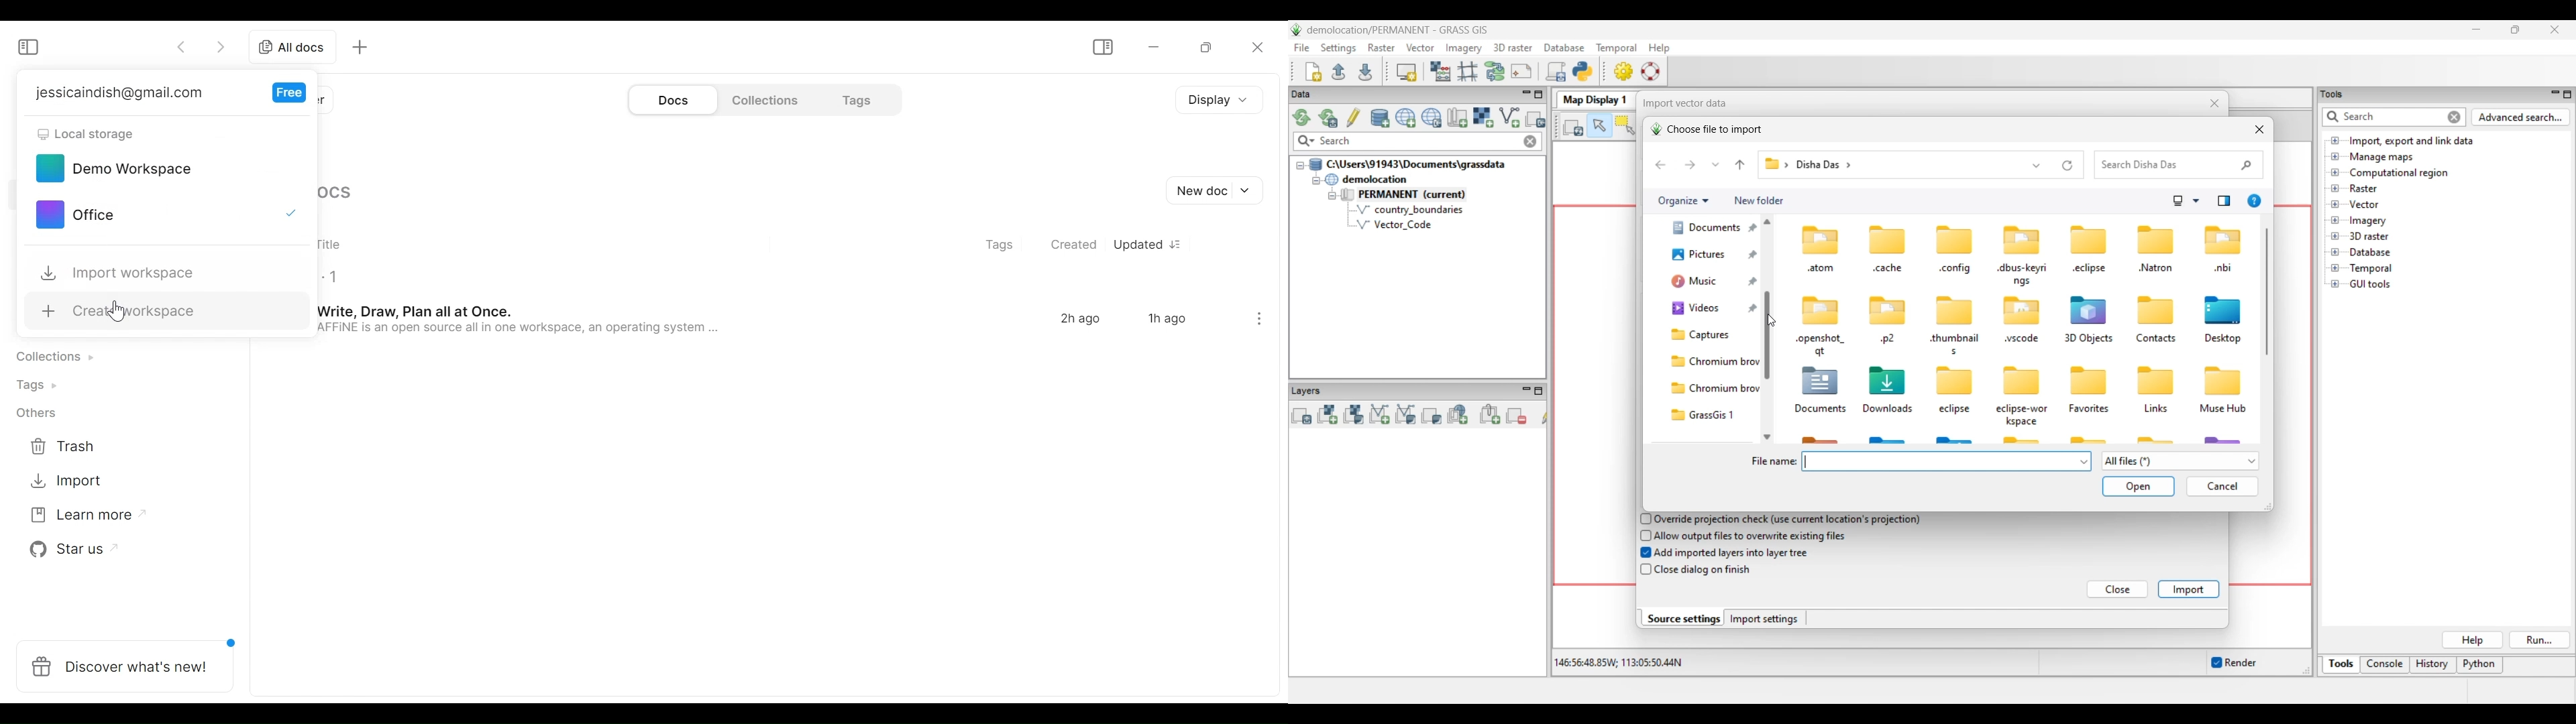 Image resolution: width=2576 pixels, height=728 pixels. I want to click on File name:, so click(1773, 462).